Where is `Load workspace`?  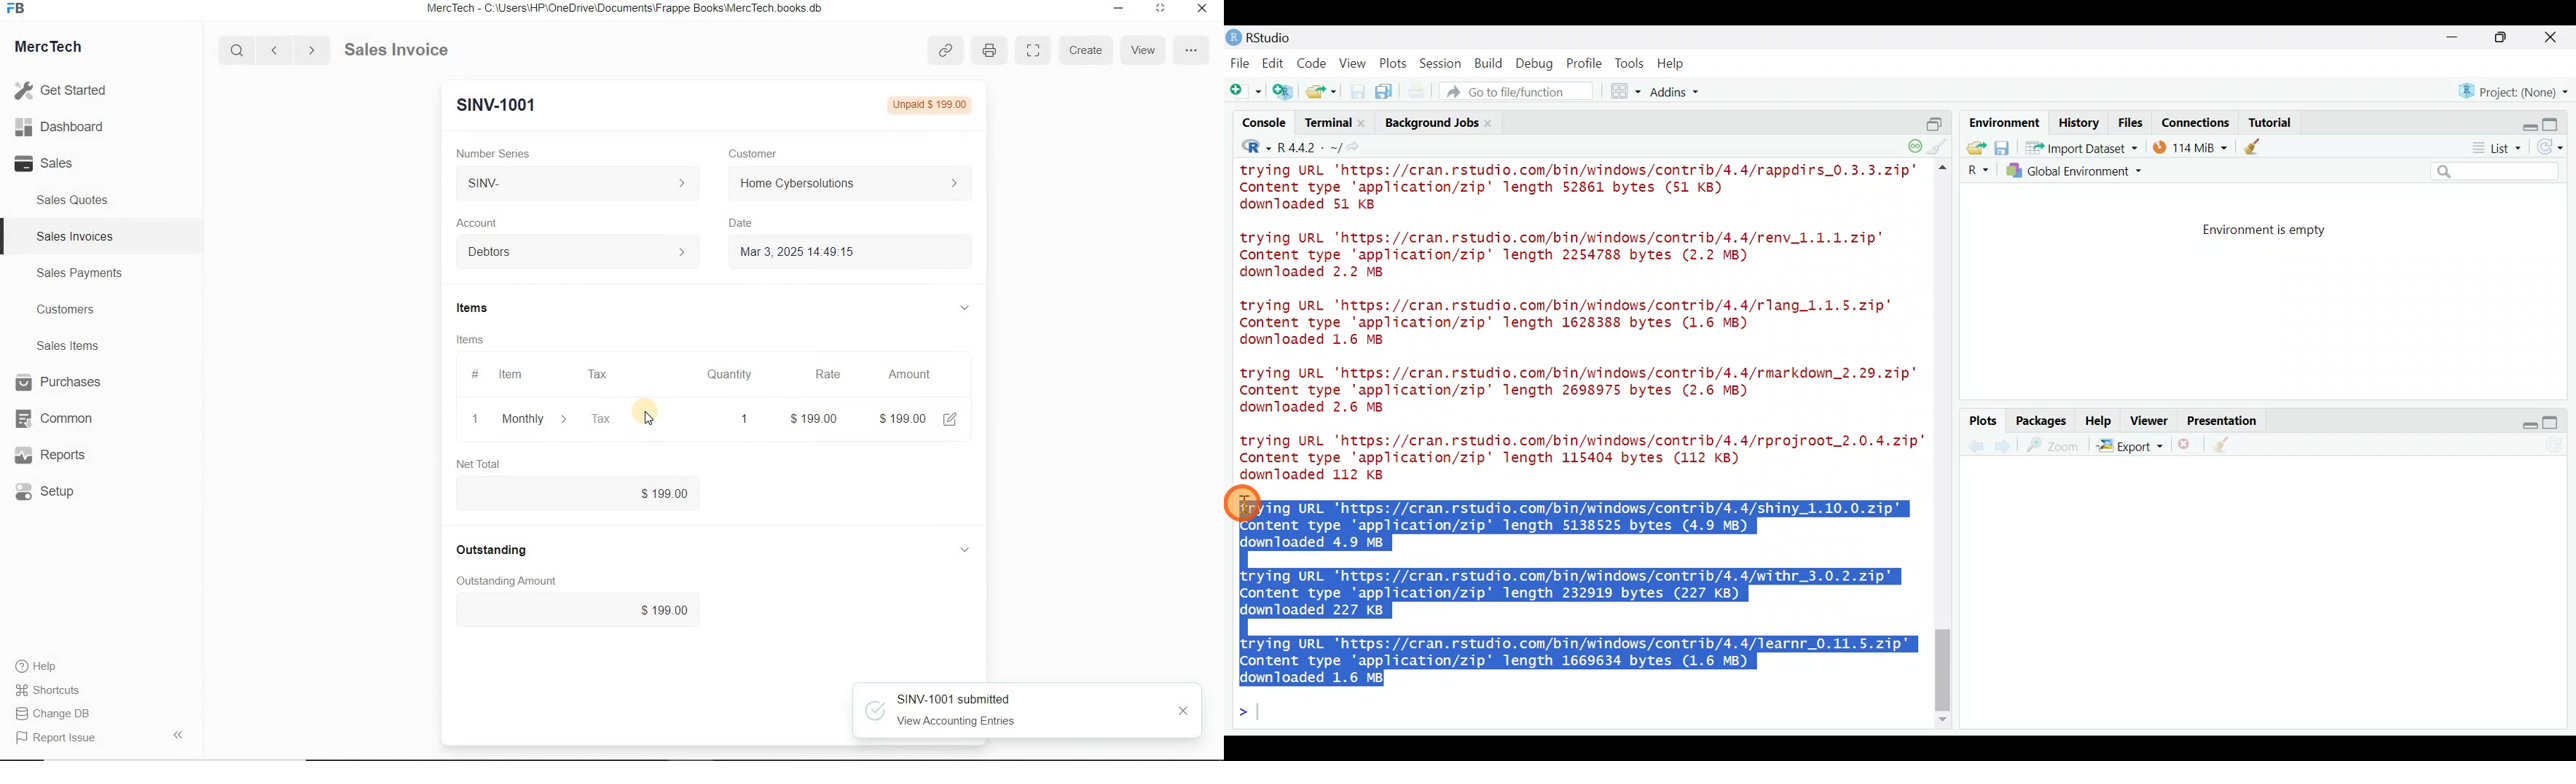
Load workspace is located at coordinates (1972, 147).